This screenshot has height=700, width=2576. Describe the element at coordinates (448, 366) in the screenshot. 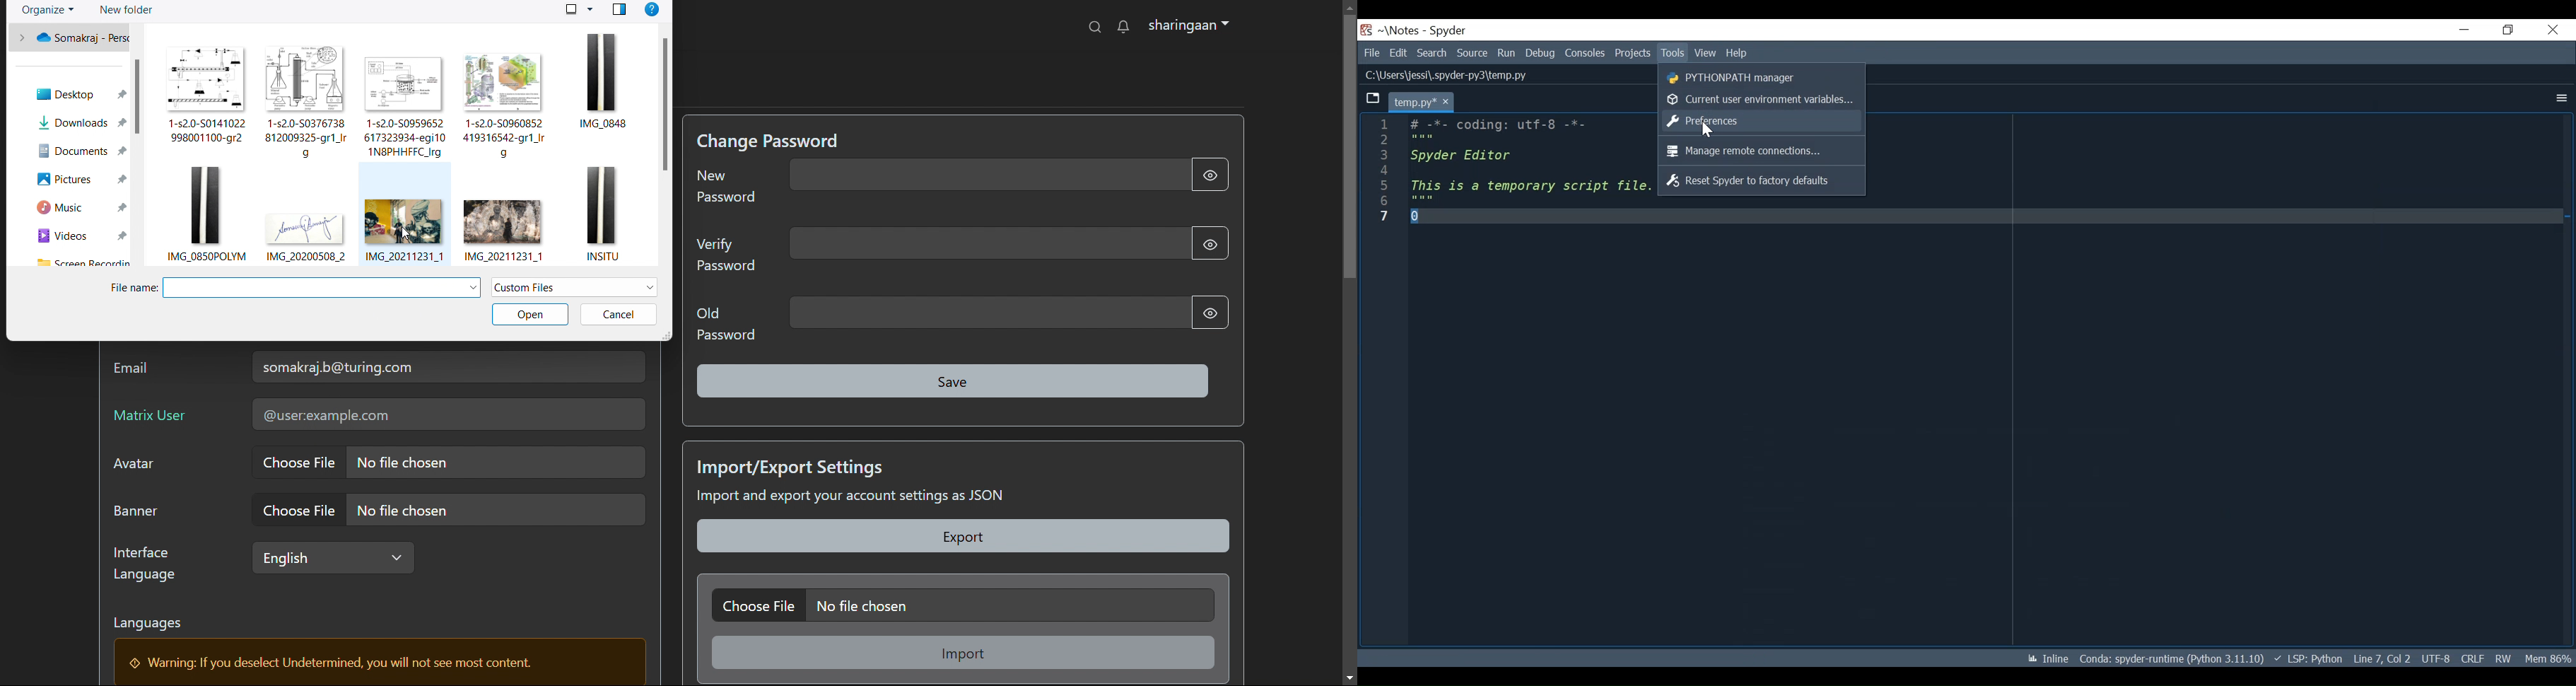

I see `email` at that location.